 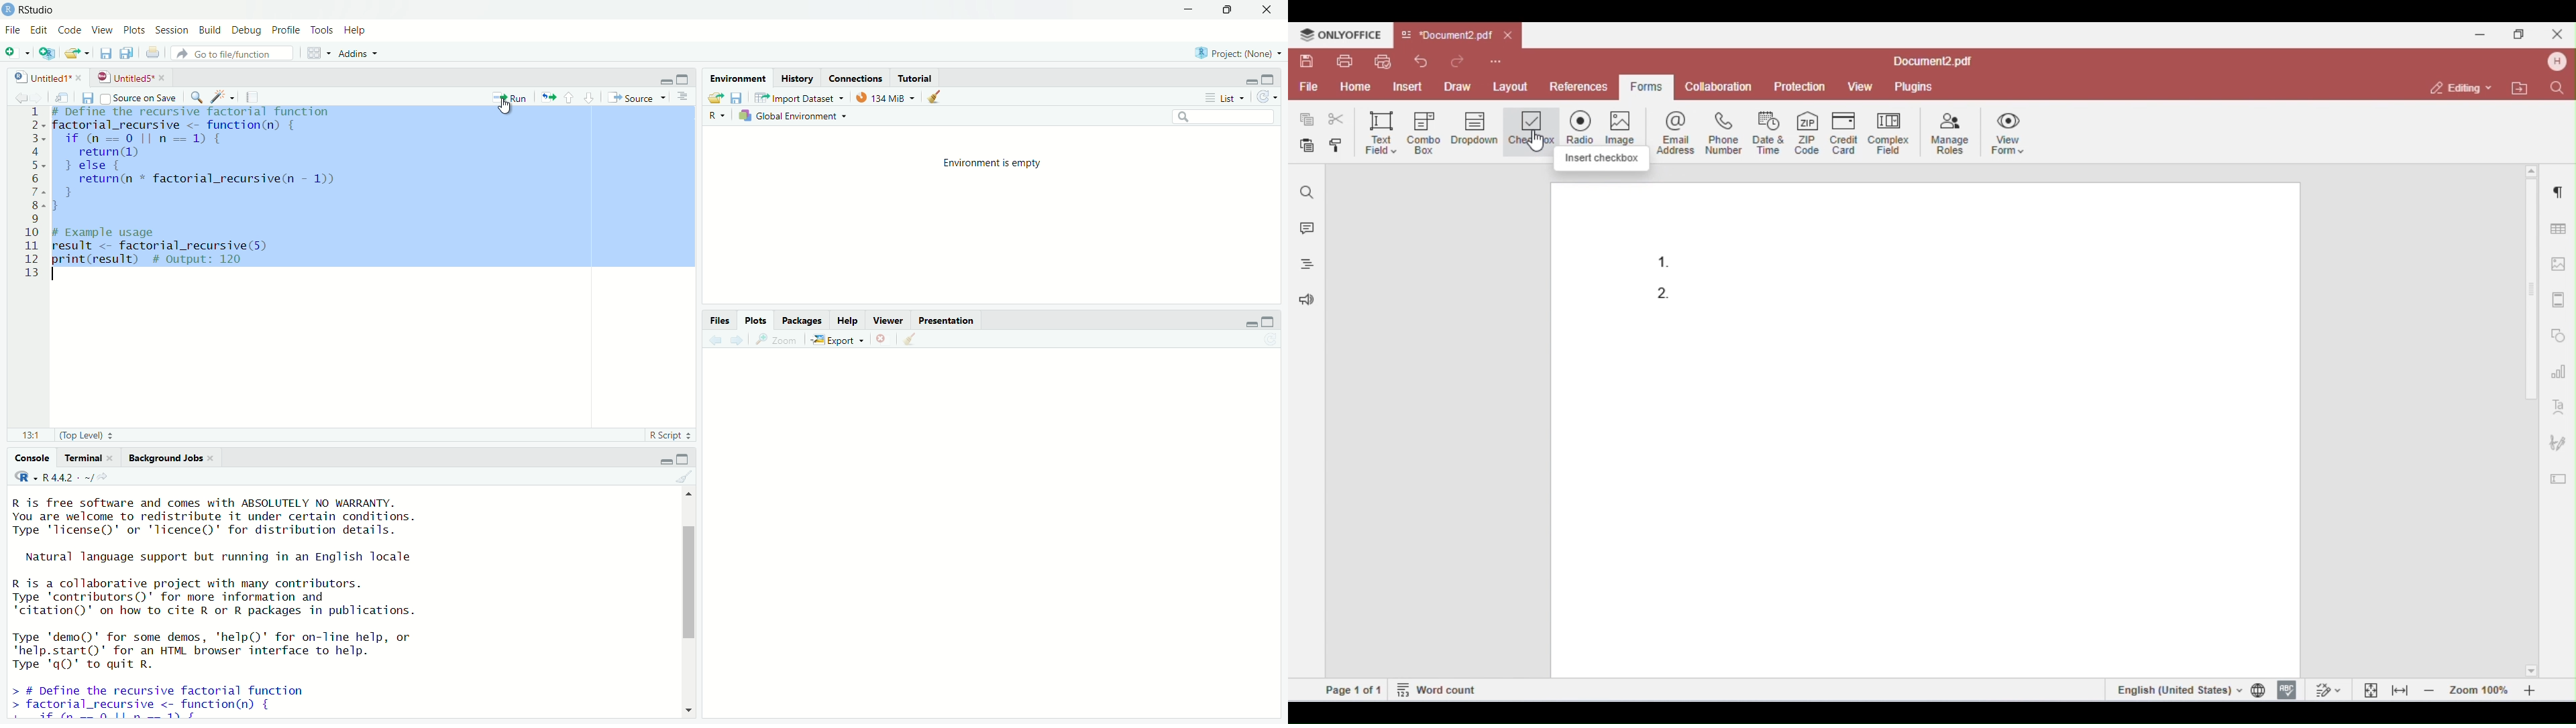 What do you see at coordinates (48, 54) in the screenshot?
I see `Create a project` at bounding box center [48, 54].